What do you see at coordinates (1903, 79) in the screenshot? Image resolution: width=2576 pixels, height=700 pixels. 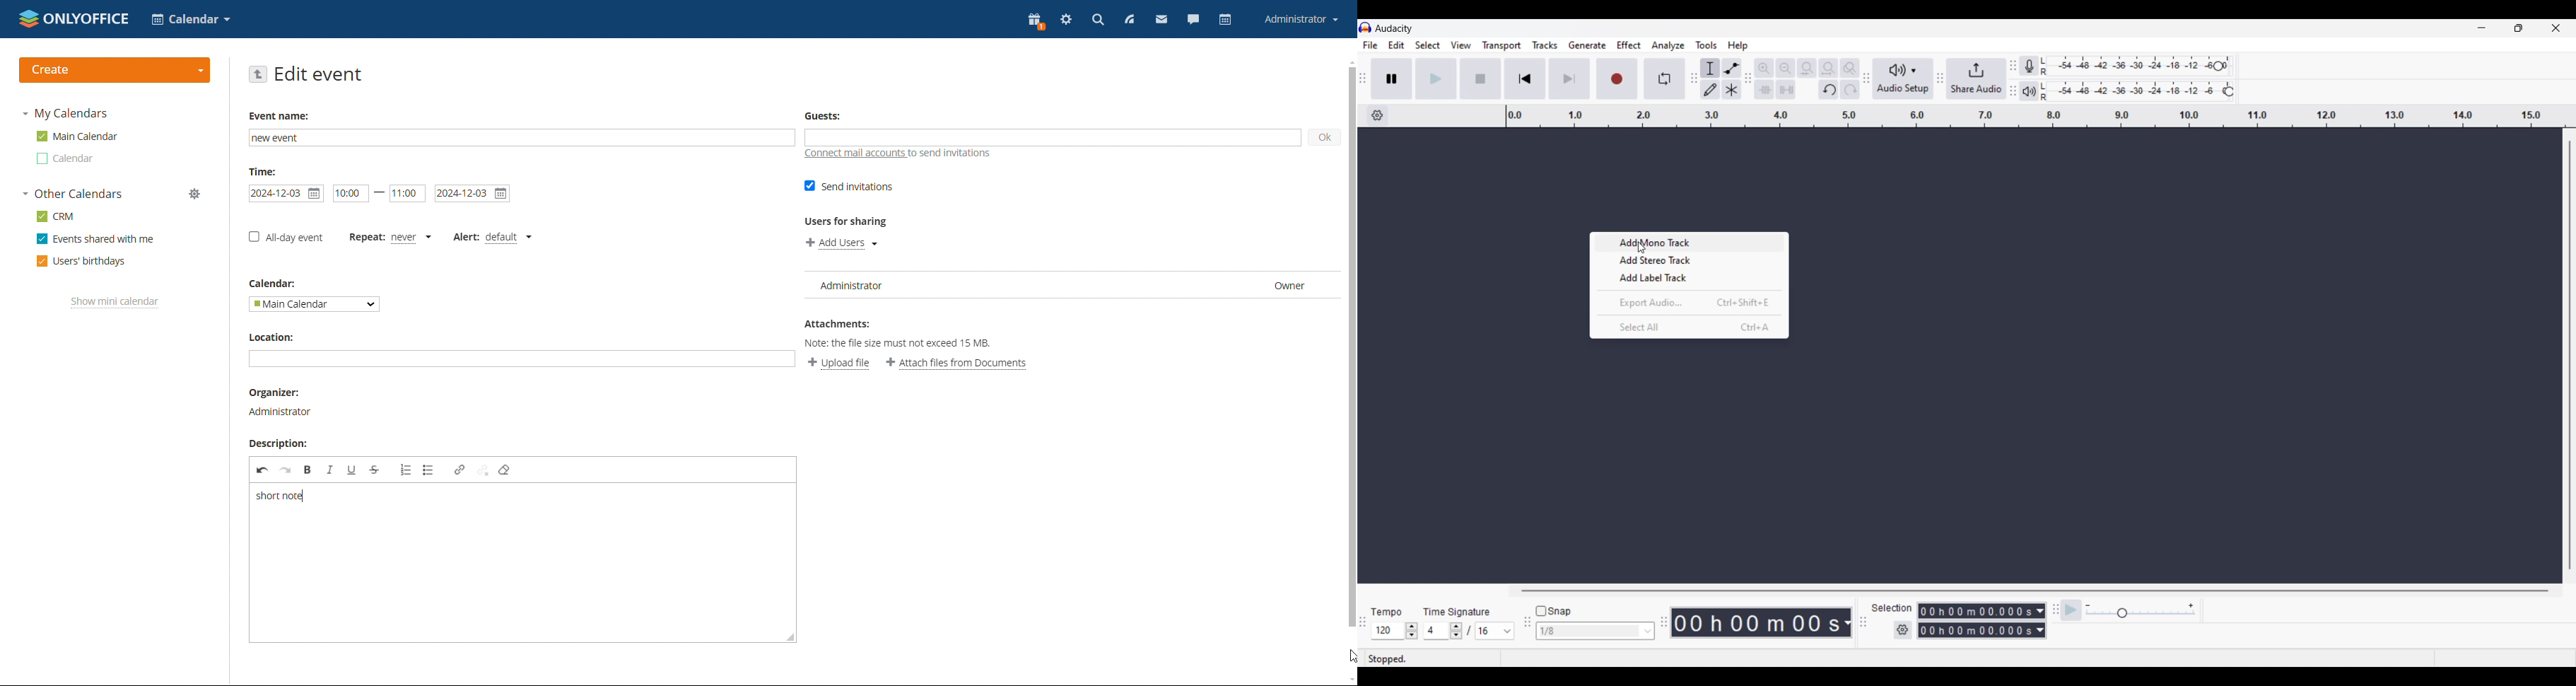 I see `Audio setup` at bounding box center [1903, 79].